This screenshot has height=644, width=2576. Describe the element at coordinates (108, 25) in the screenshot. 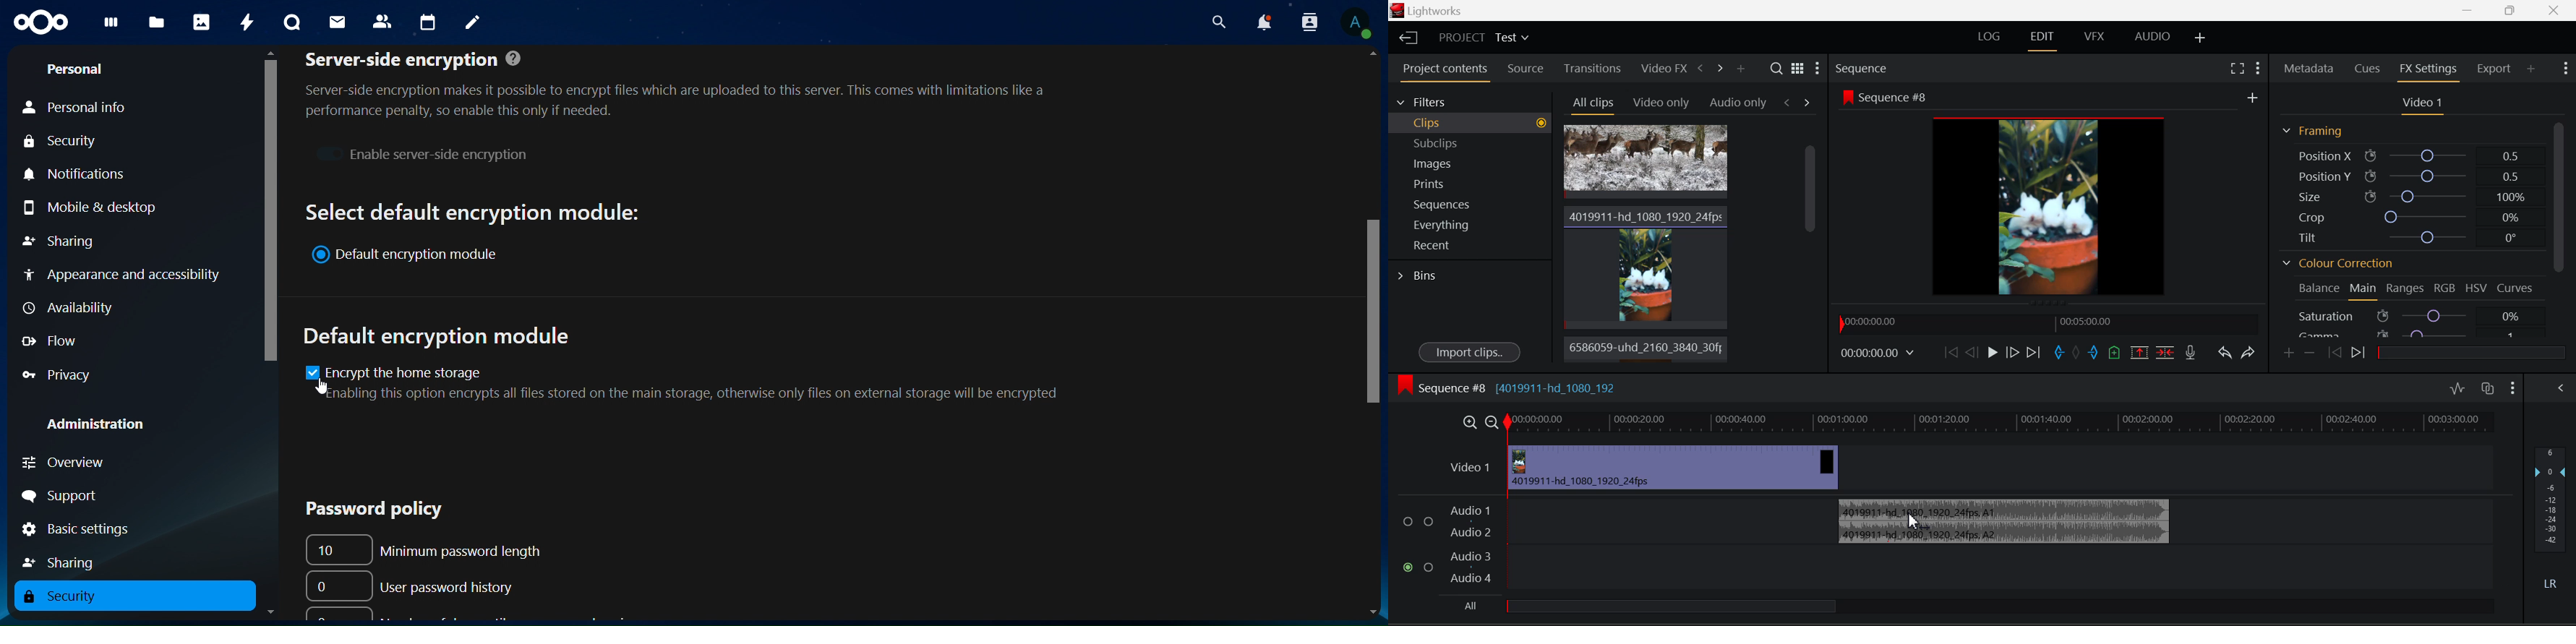

I see `dashboard` at that location.